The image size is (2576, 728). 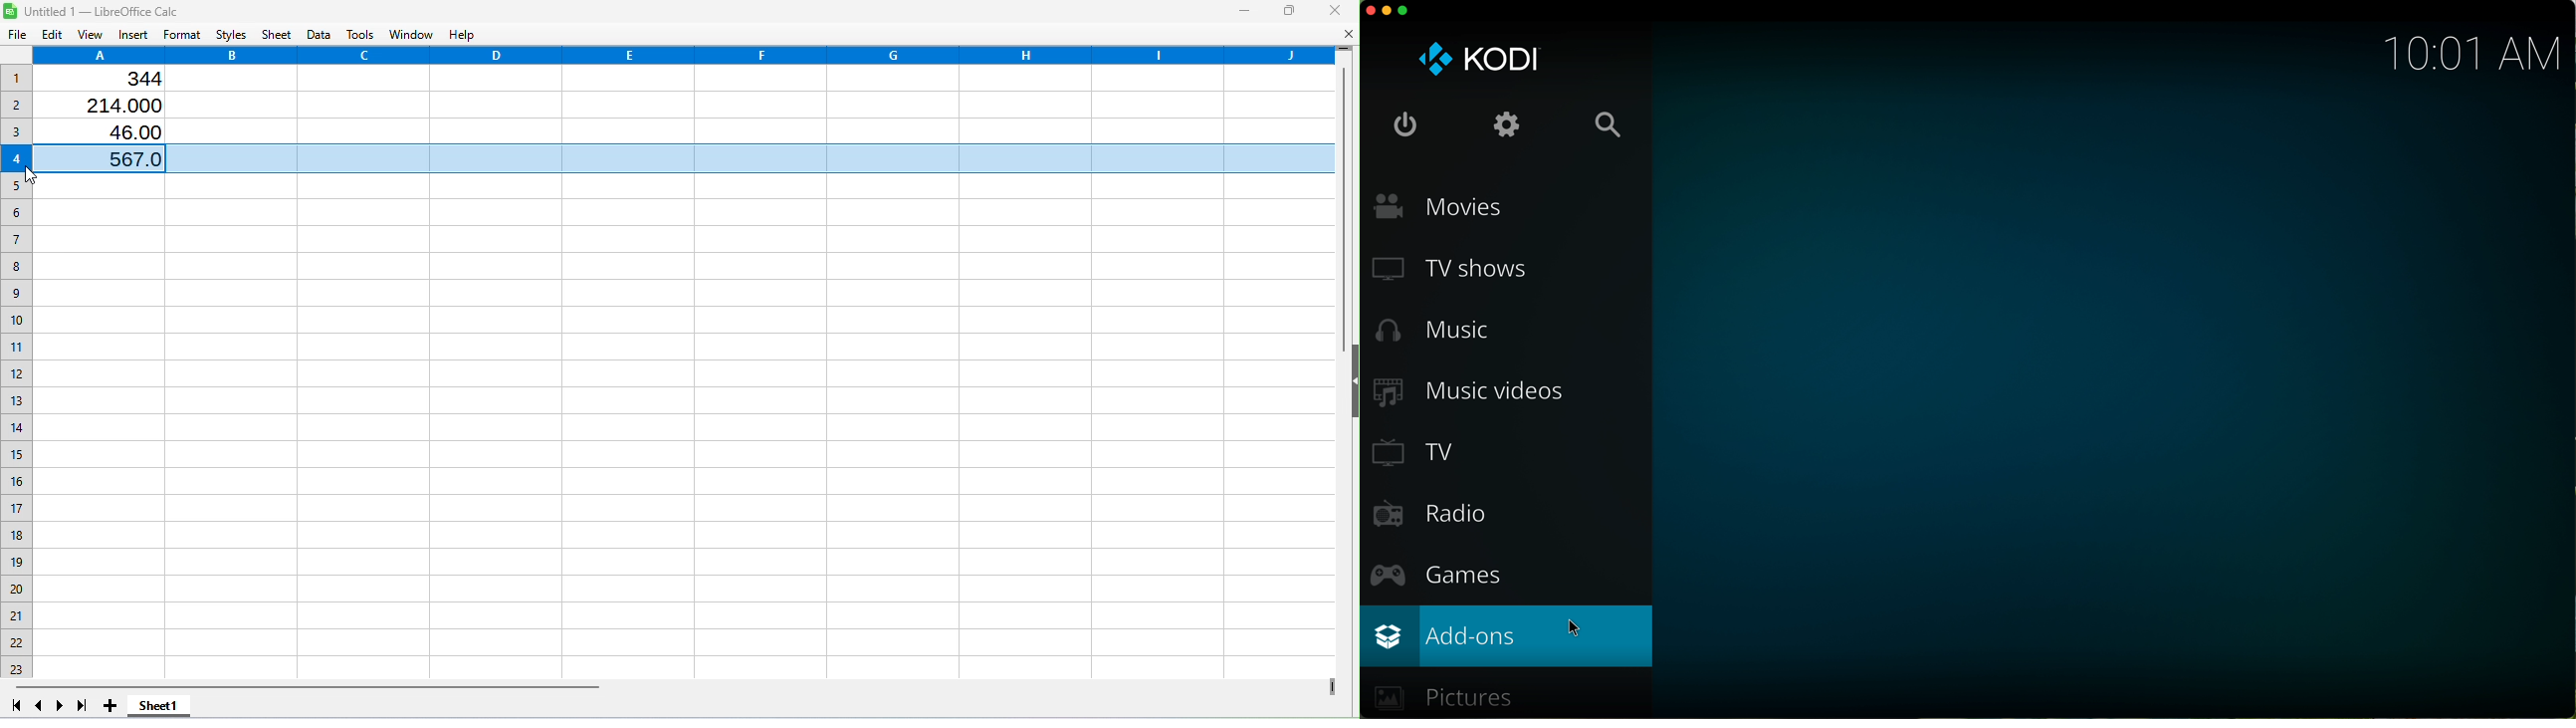 I want to click on Vertical scroll bar, so click(x=1343, y=366).